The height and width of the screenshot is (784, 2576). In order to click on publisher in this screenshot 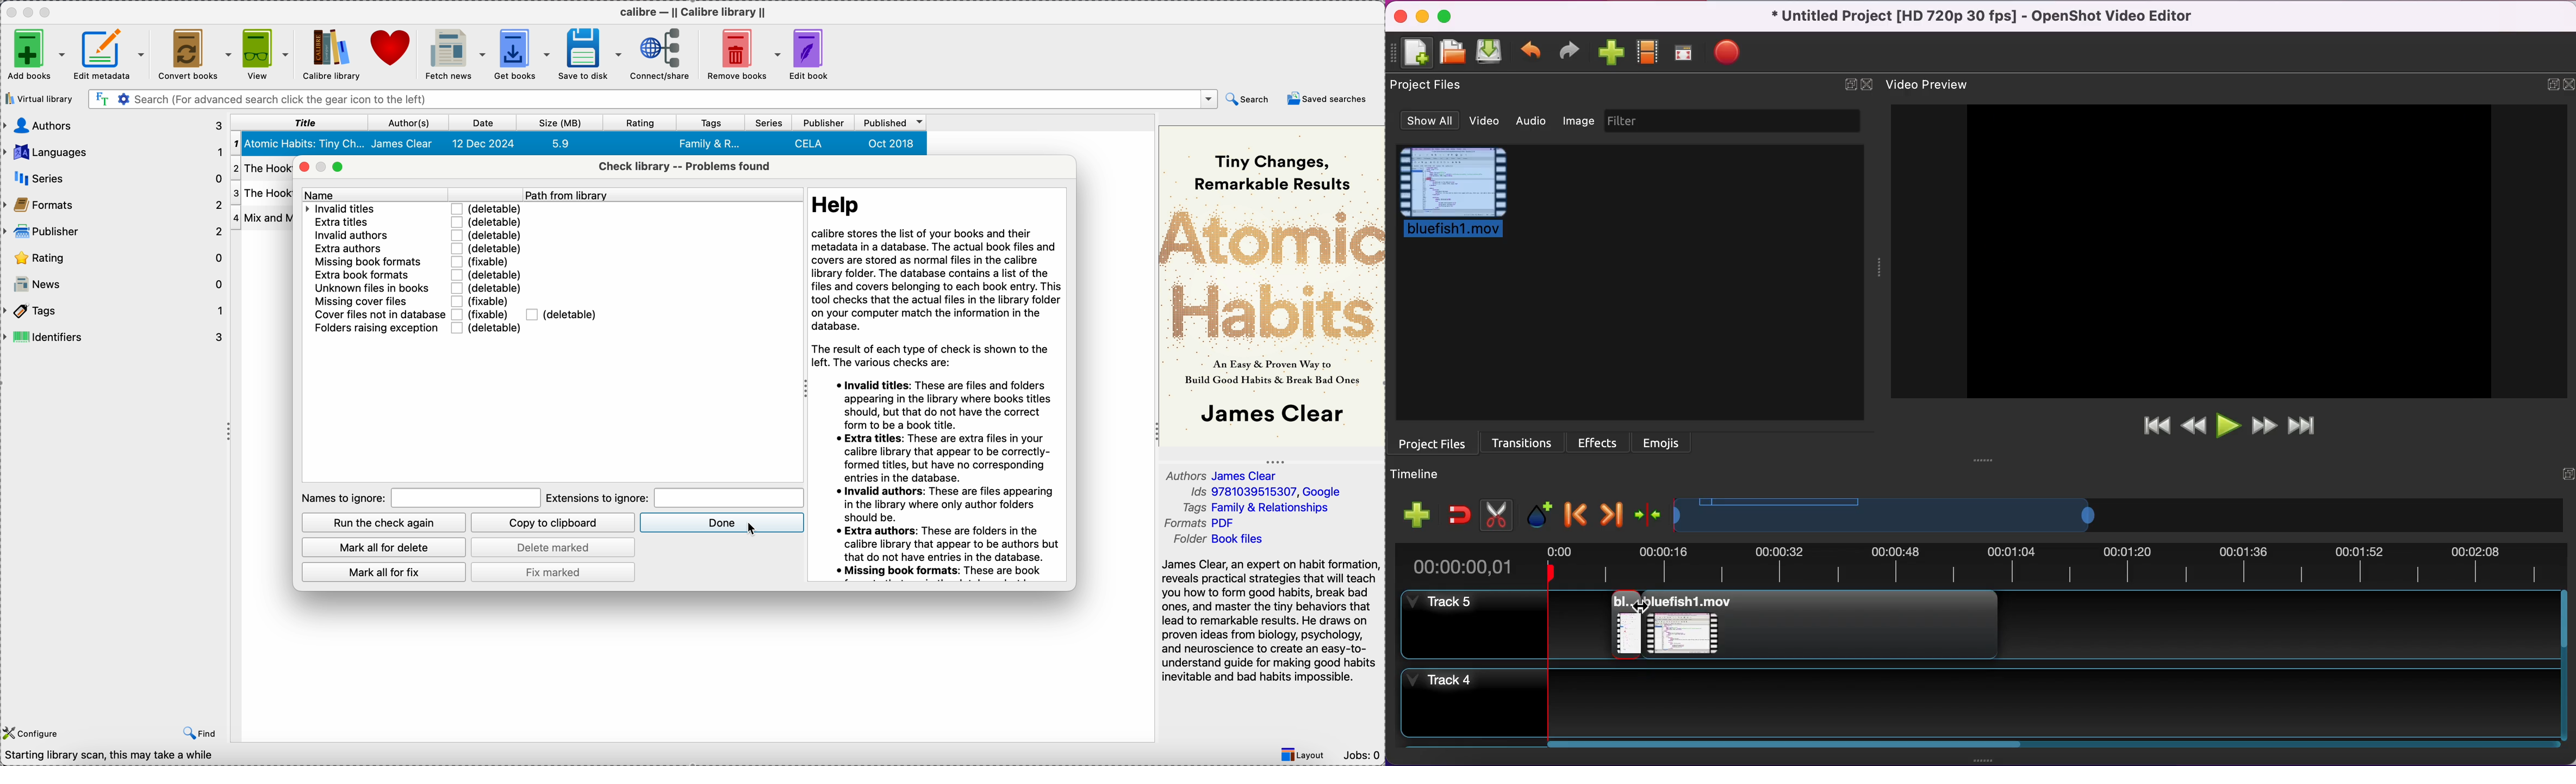, I will do `click(824, 123)`.